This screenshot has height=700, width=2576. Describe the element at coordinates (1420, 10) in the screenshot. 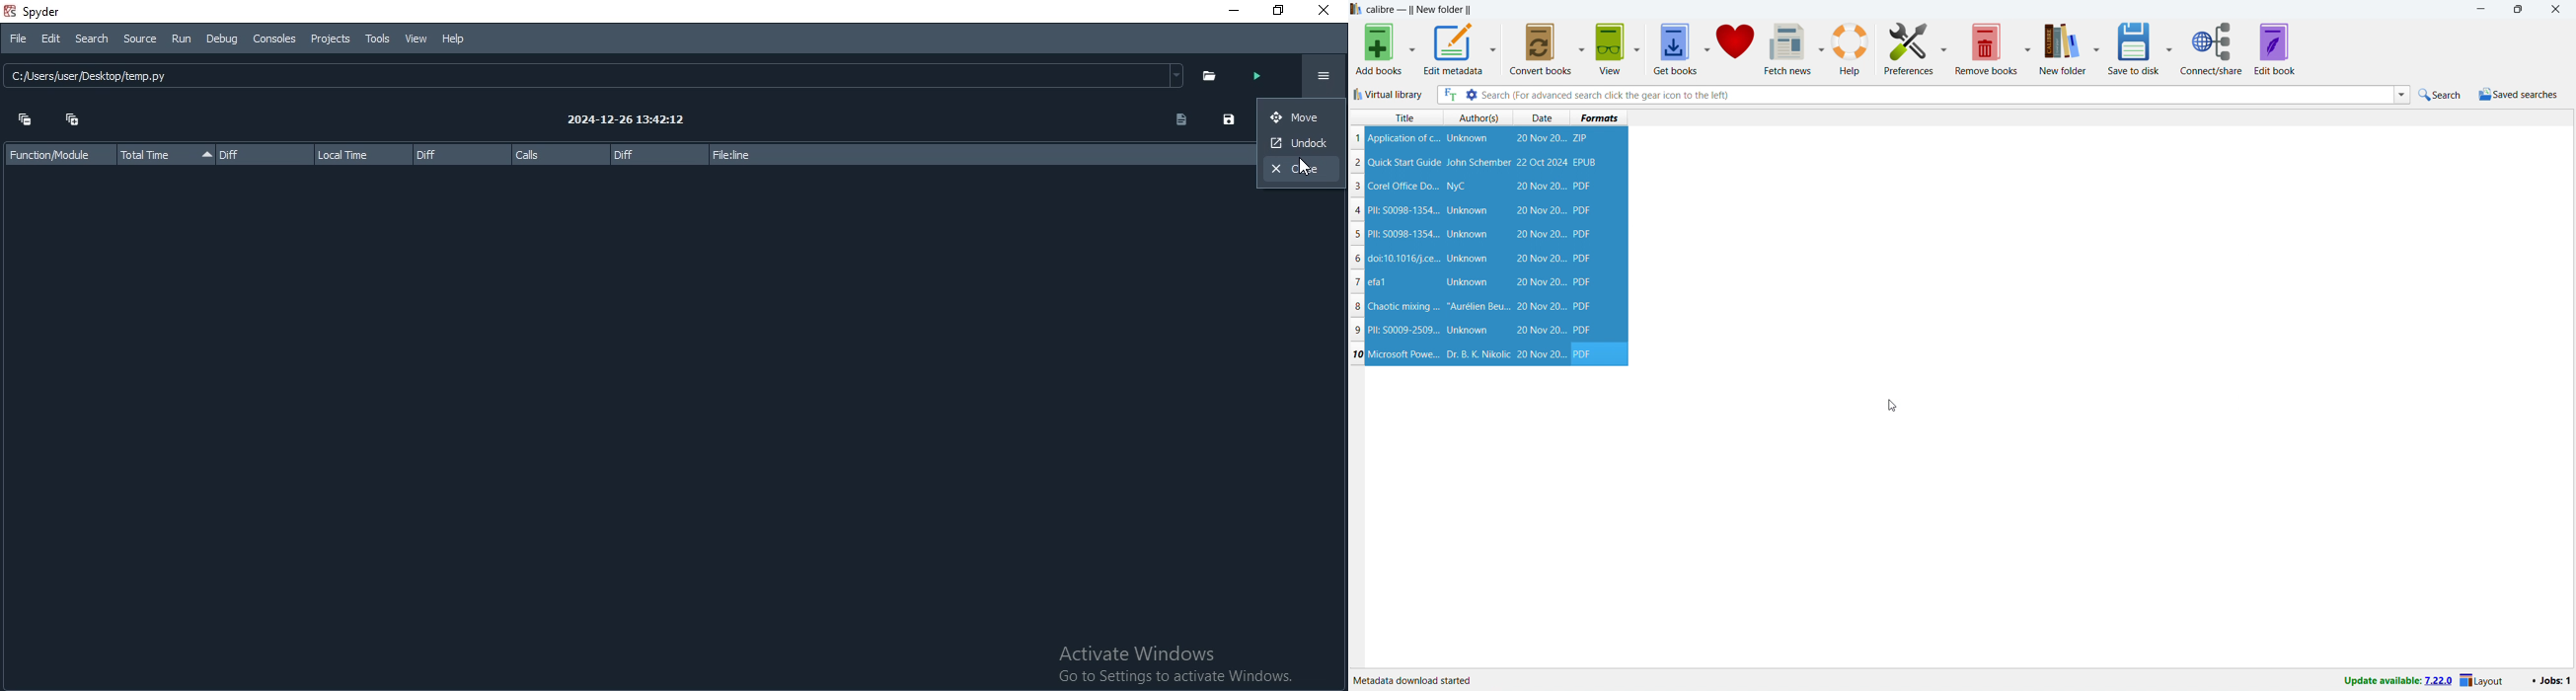

I see `calibre - || New folder||` at that location.